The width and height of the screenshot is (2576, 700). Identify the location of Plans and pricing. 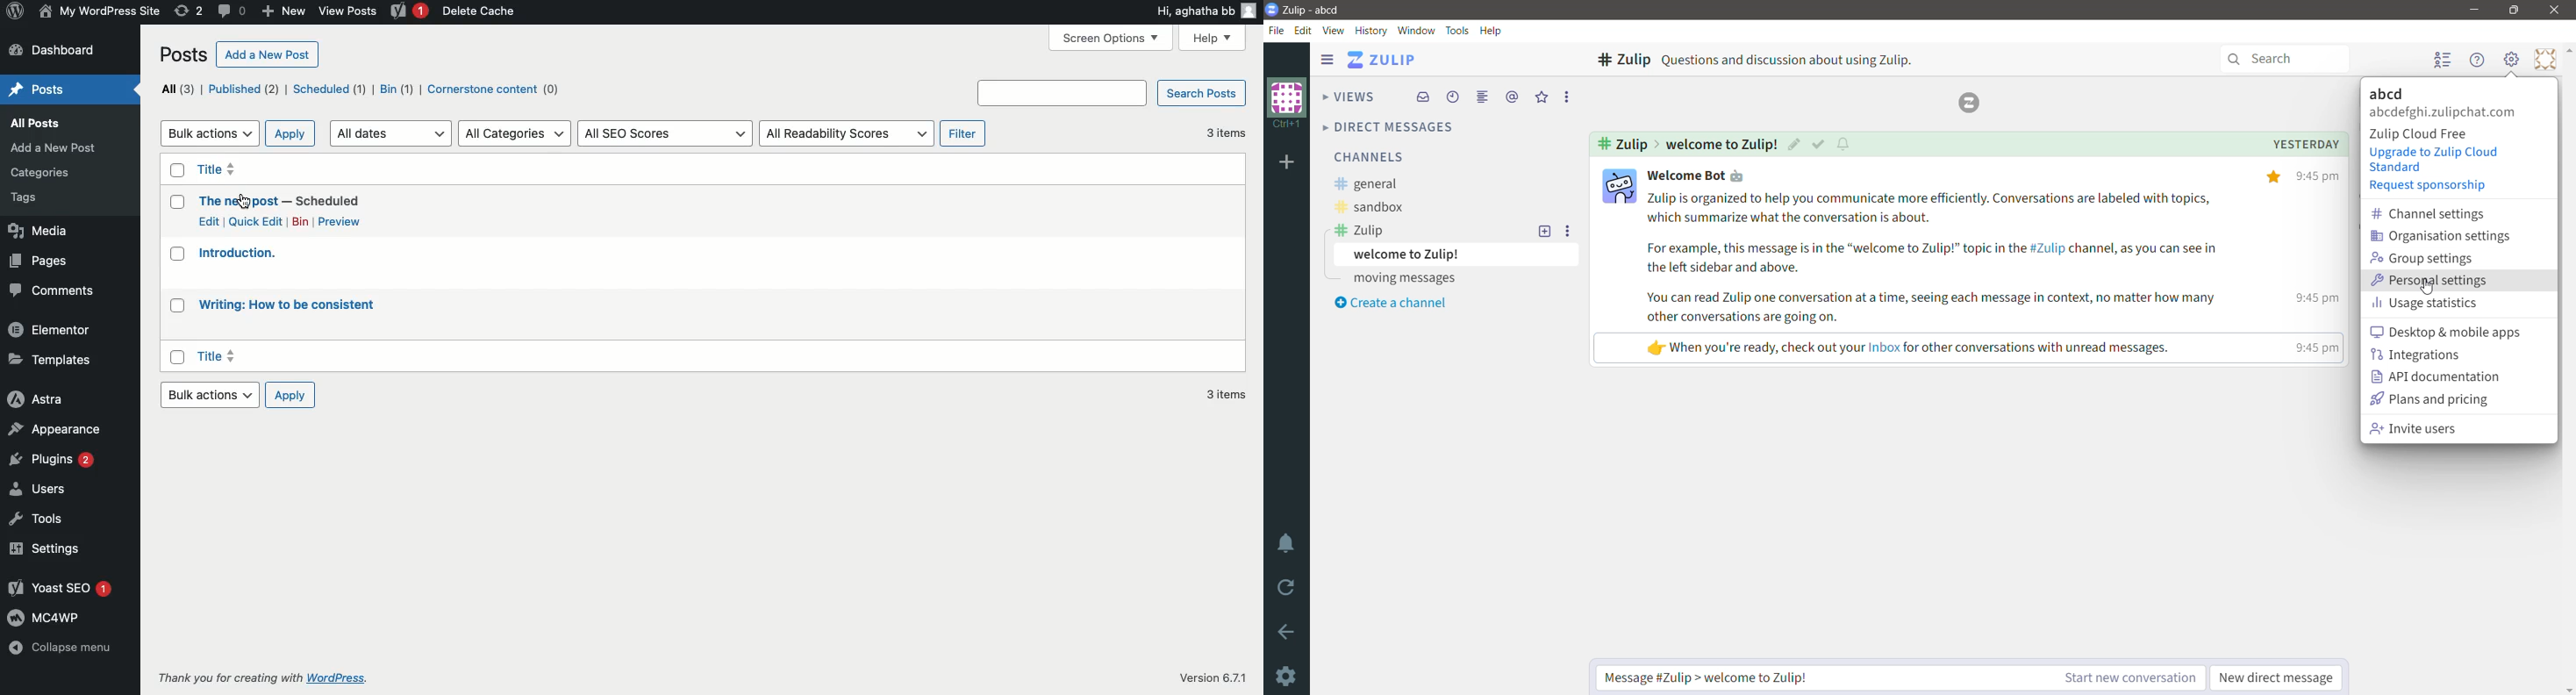
(2445, 400).